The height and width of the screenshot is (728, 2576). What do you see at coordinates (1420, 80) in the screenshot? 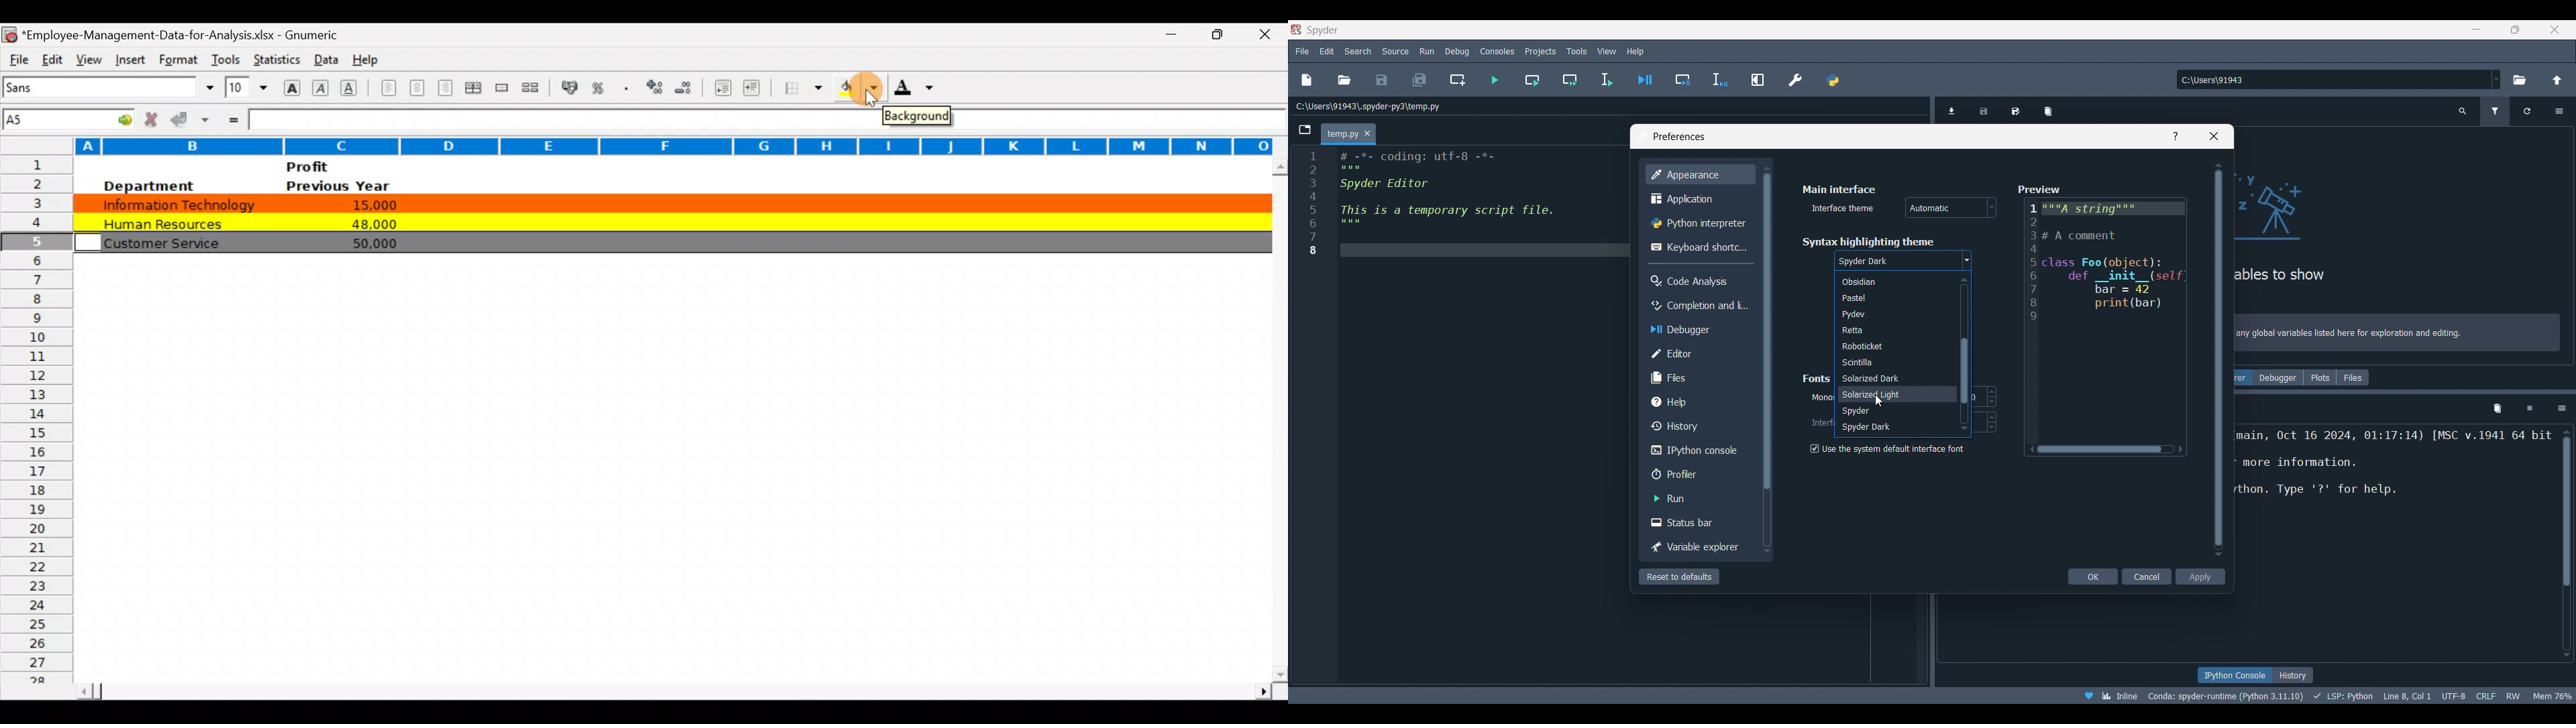
I see `Save all files` at bounding box center [1420, 80].